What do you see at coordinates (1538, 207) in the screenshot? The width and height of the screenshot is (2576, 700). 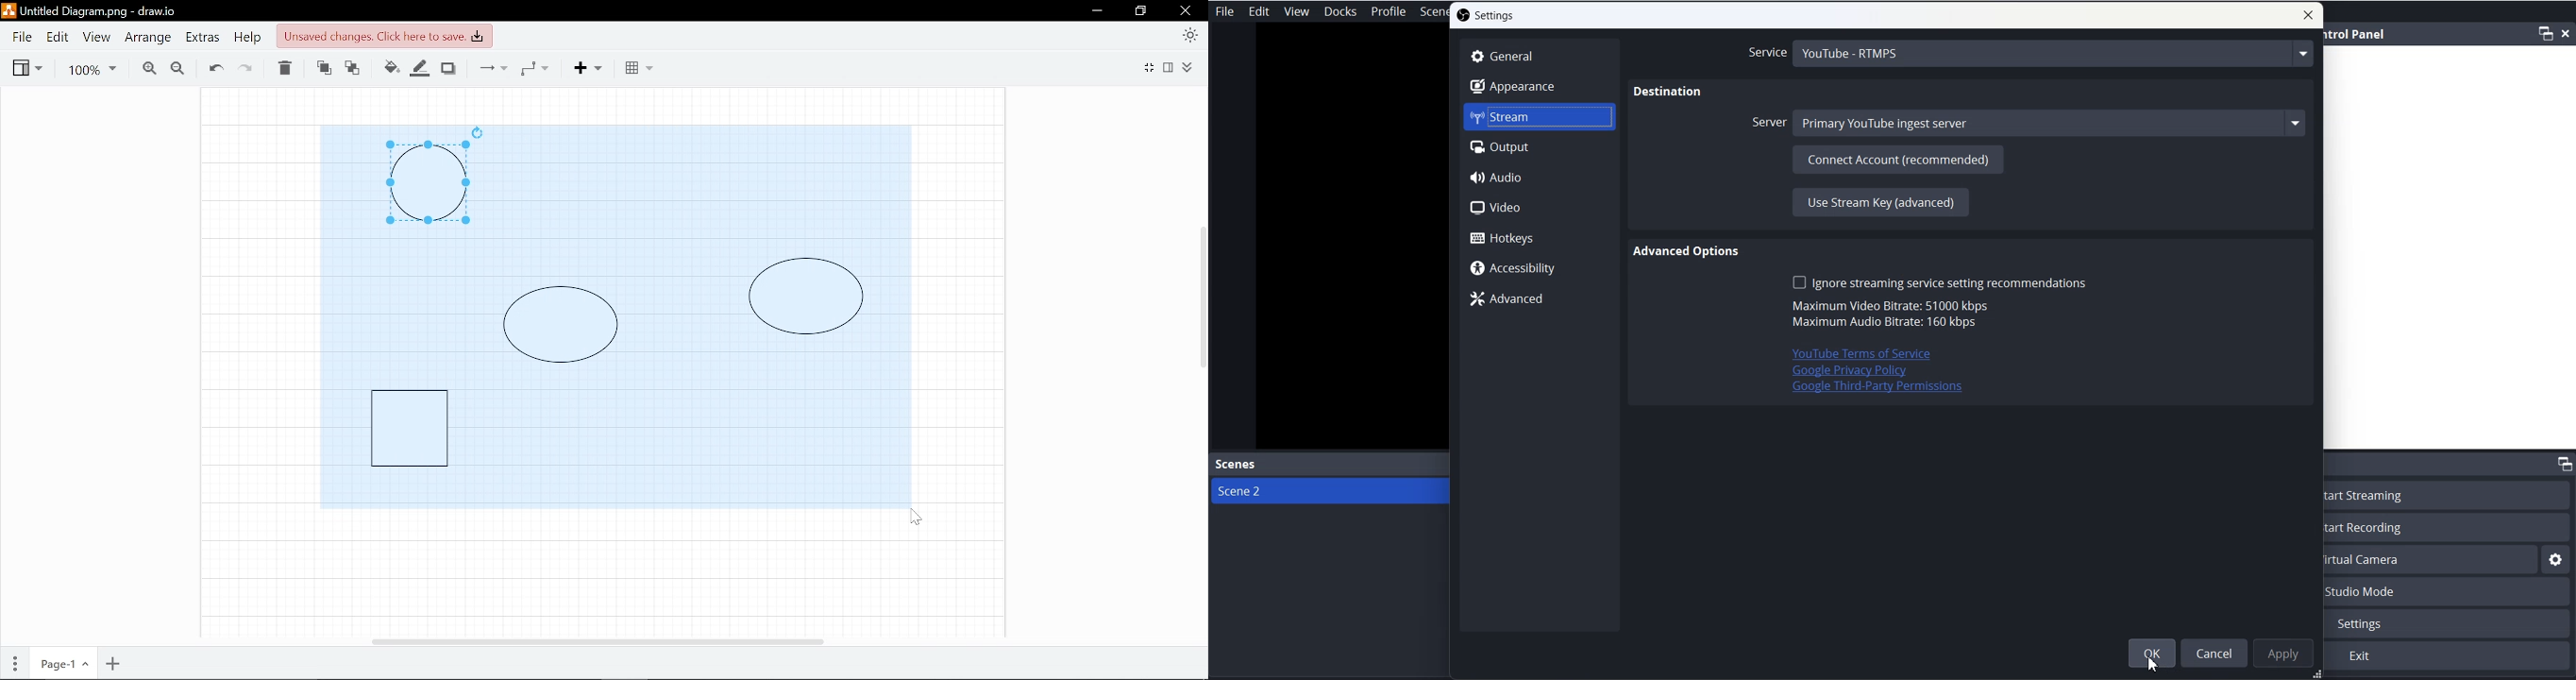 I see `Video` at bounding box center [1538, 207].